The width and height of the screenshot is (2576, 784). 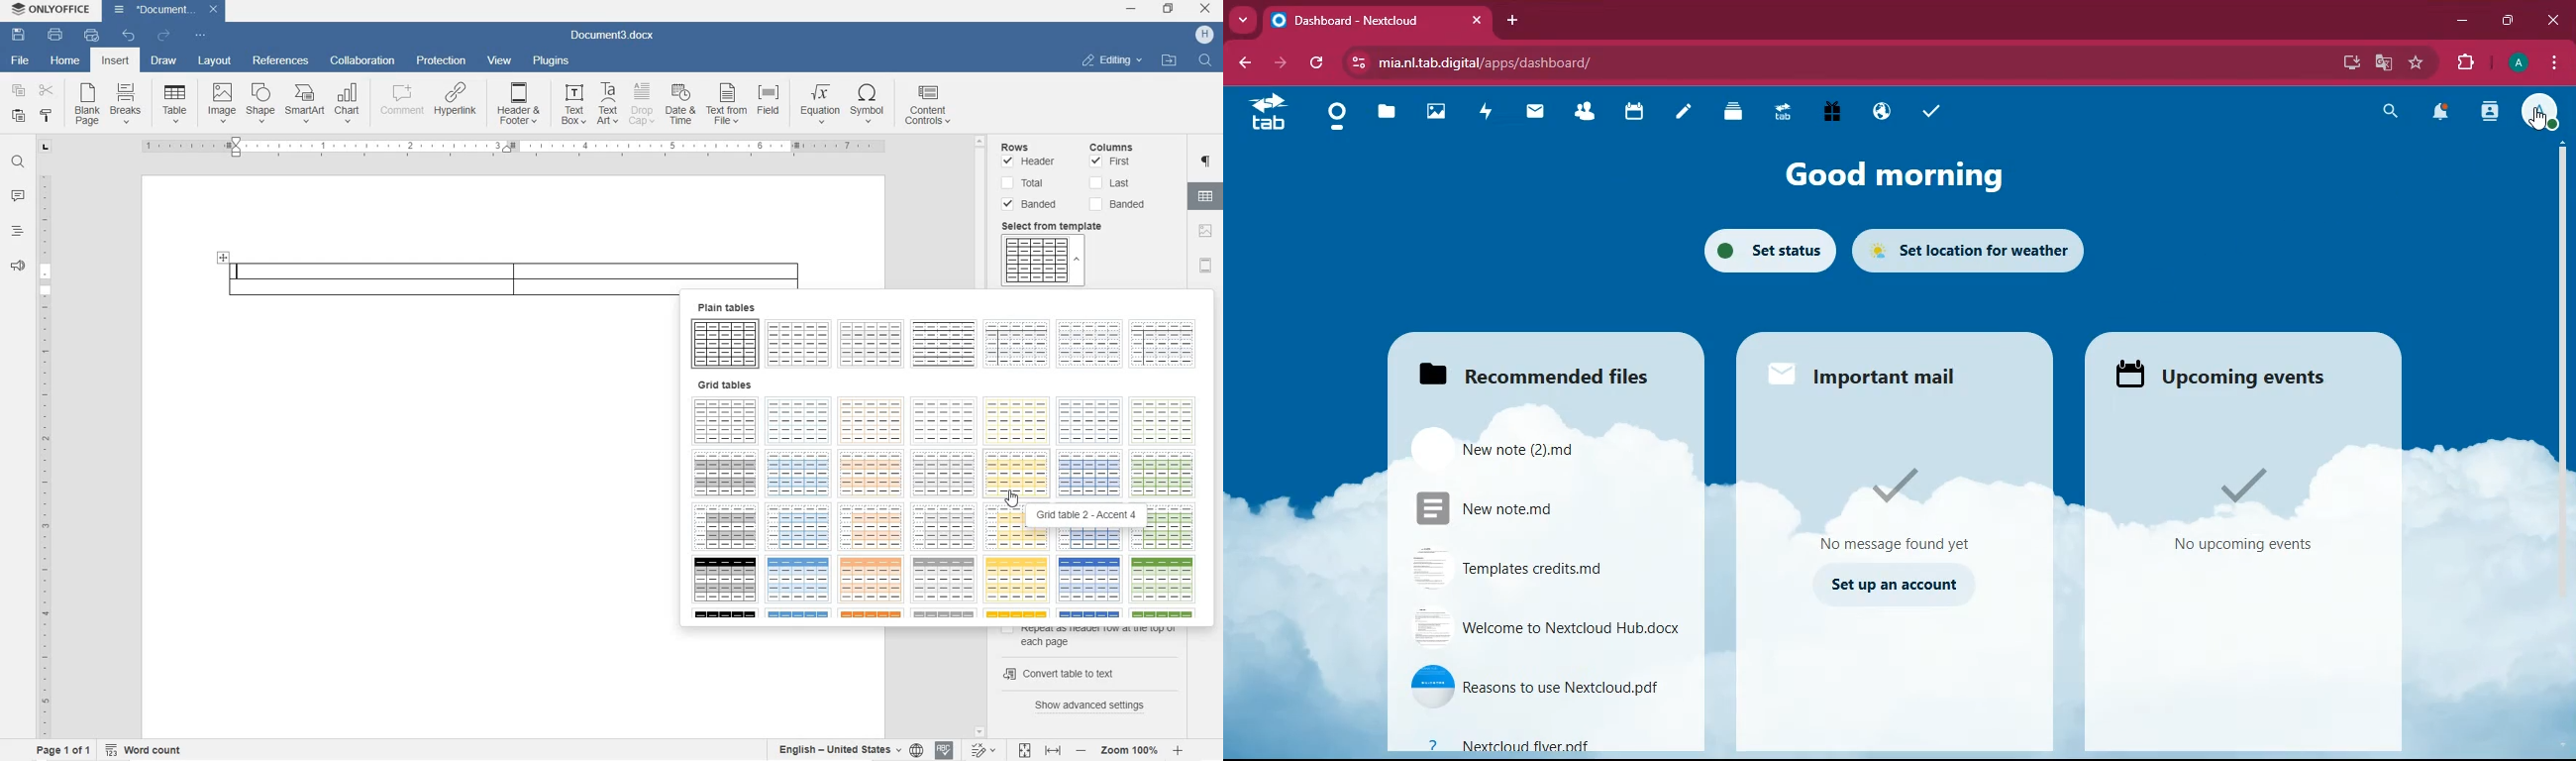 What do you see at coordinates (2545, 114) in the screenshot?
I see `profile` at bounding box center [2545, 114].